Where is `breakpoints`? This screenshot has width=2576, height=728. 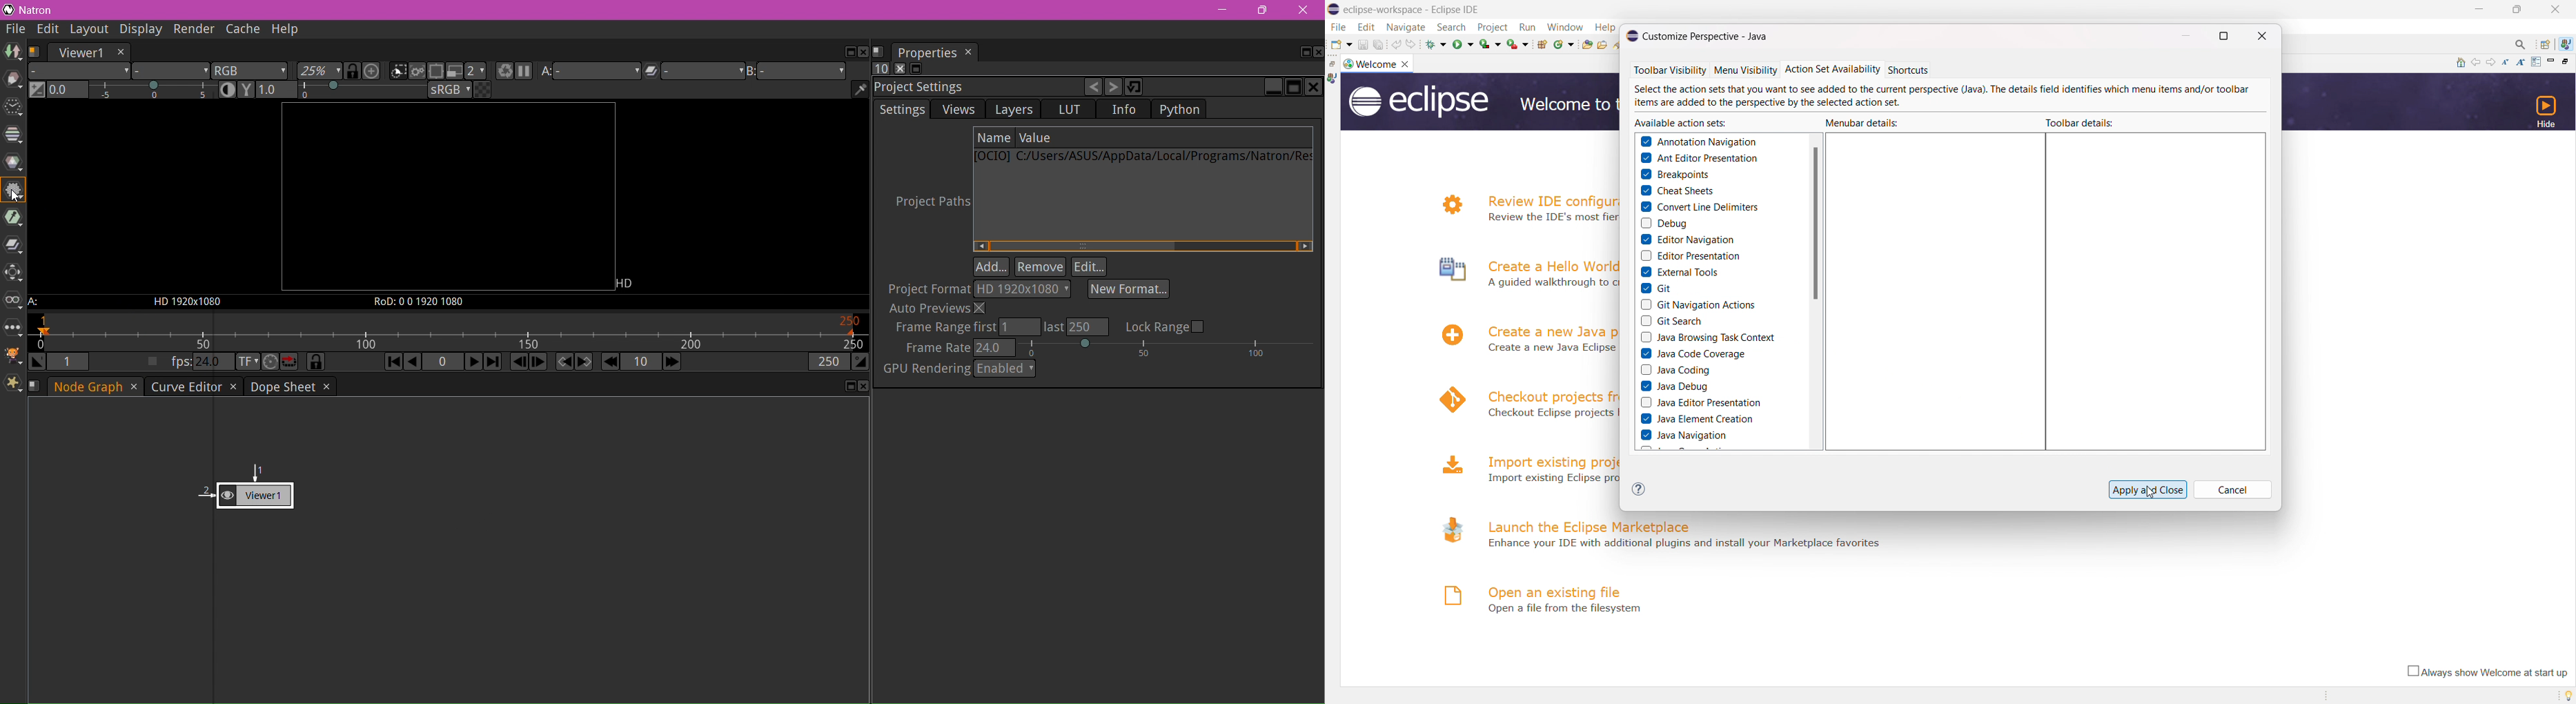 breakpoints is located at coordinates (1674, 174).